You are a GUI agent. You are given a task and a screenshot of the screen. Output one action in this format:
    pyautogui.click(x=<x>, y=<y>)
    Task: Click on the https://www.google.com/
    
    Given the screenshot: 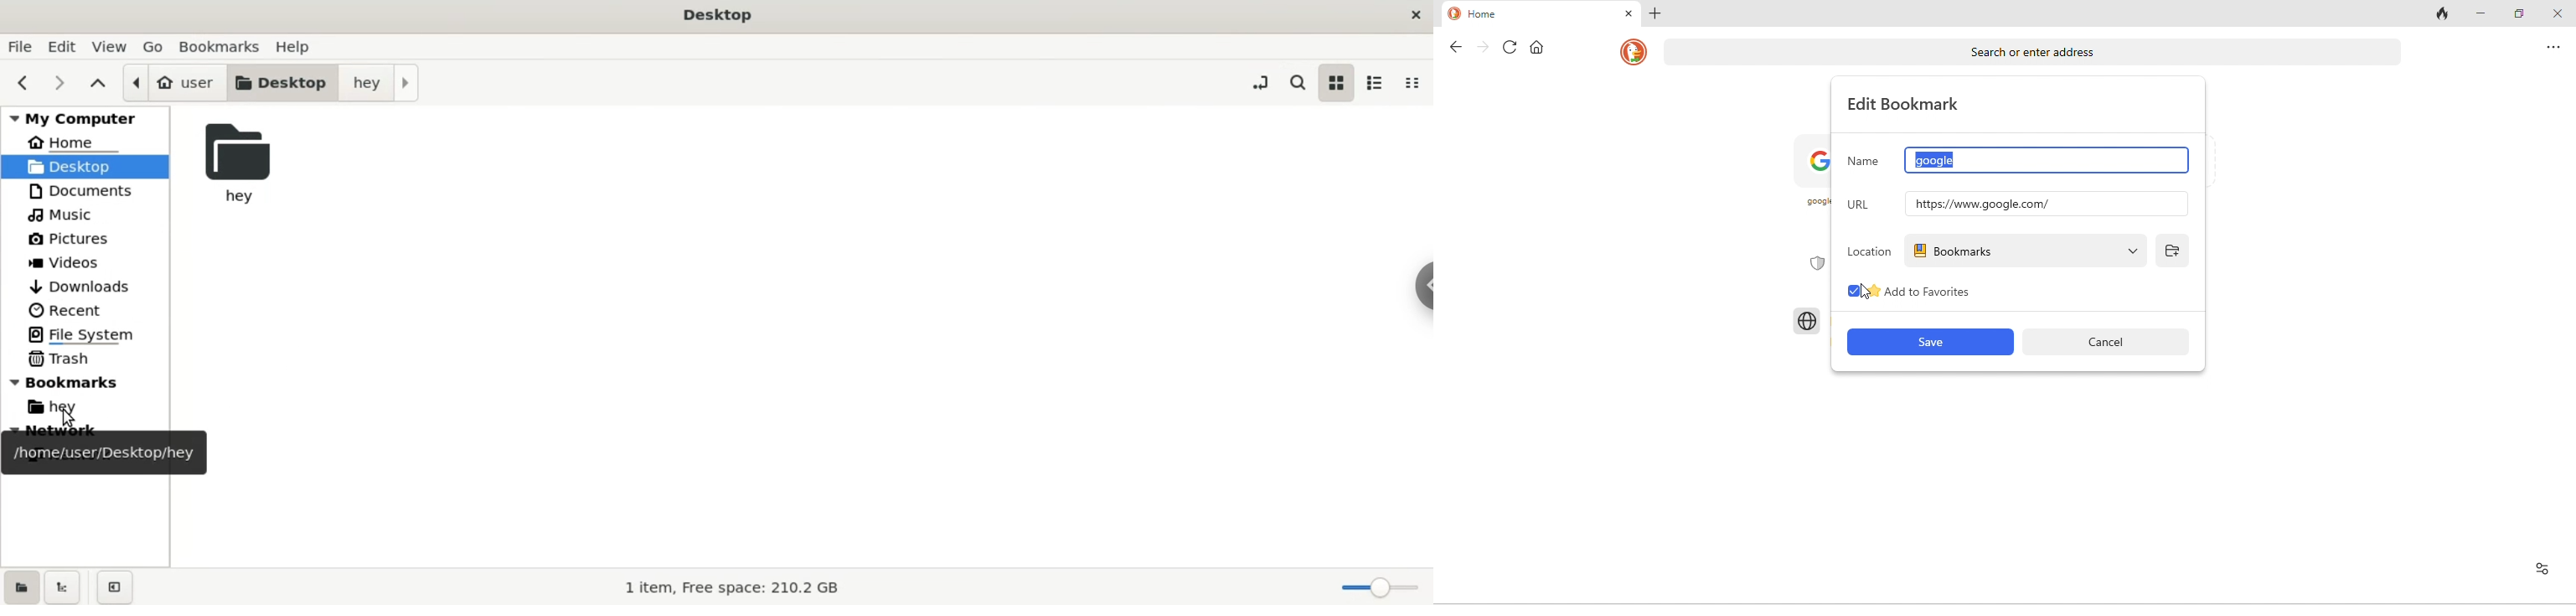 What is the action you would take?
    pyautogui.click(x=2043, y=204)
    